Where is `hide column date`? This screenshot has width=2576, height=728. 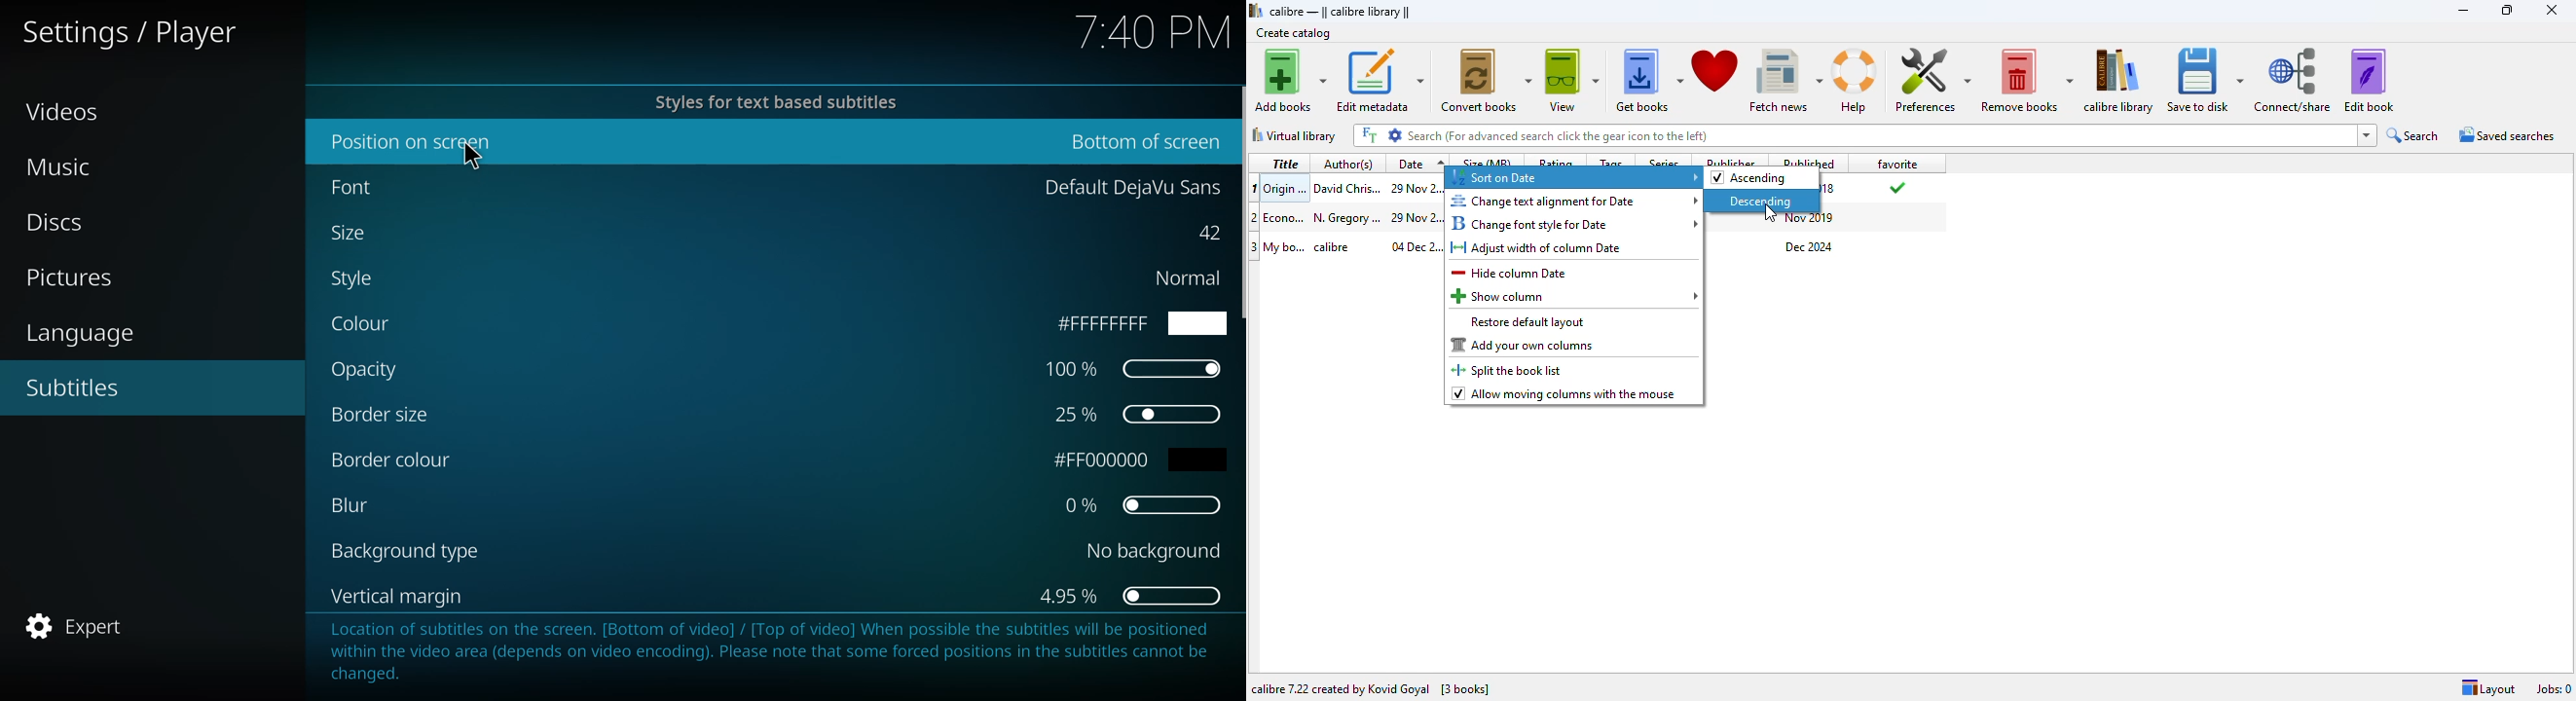 hide column date is located at coordinates (1510, 273).